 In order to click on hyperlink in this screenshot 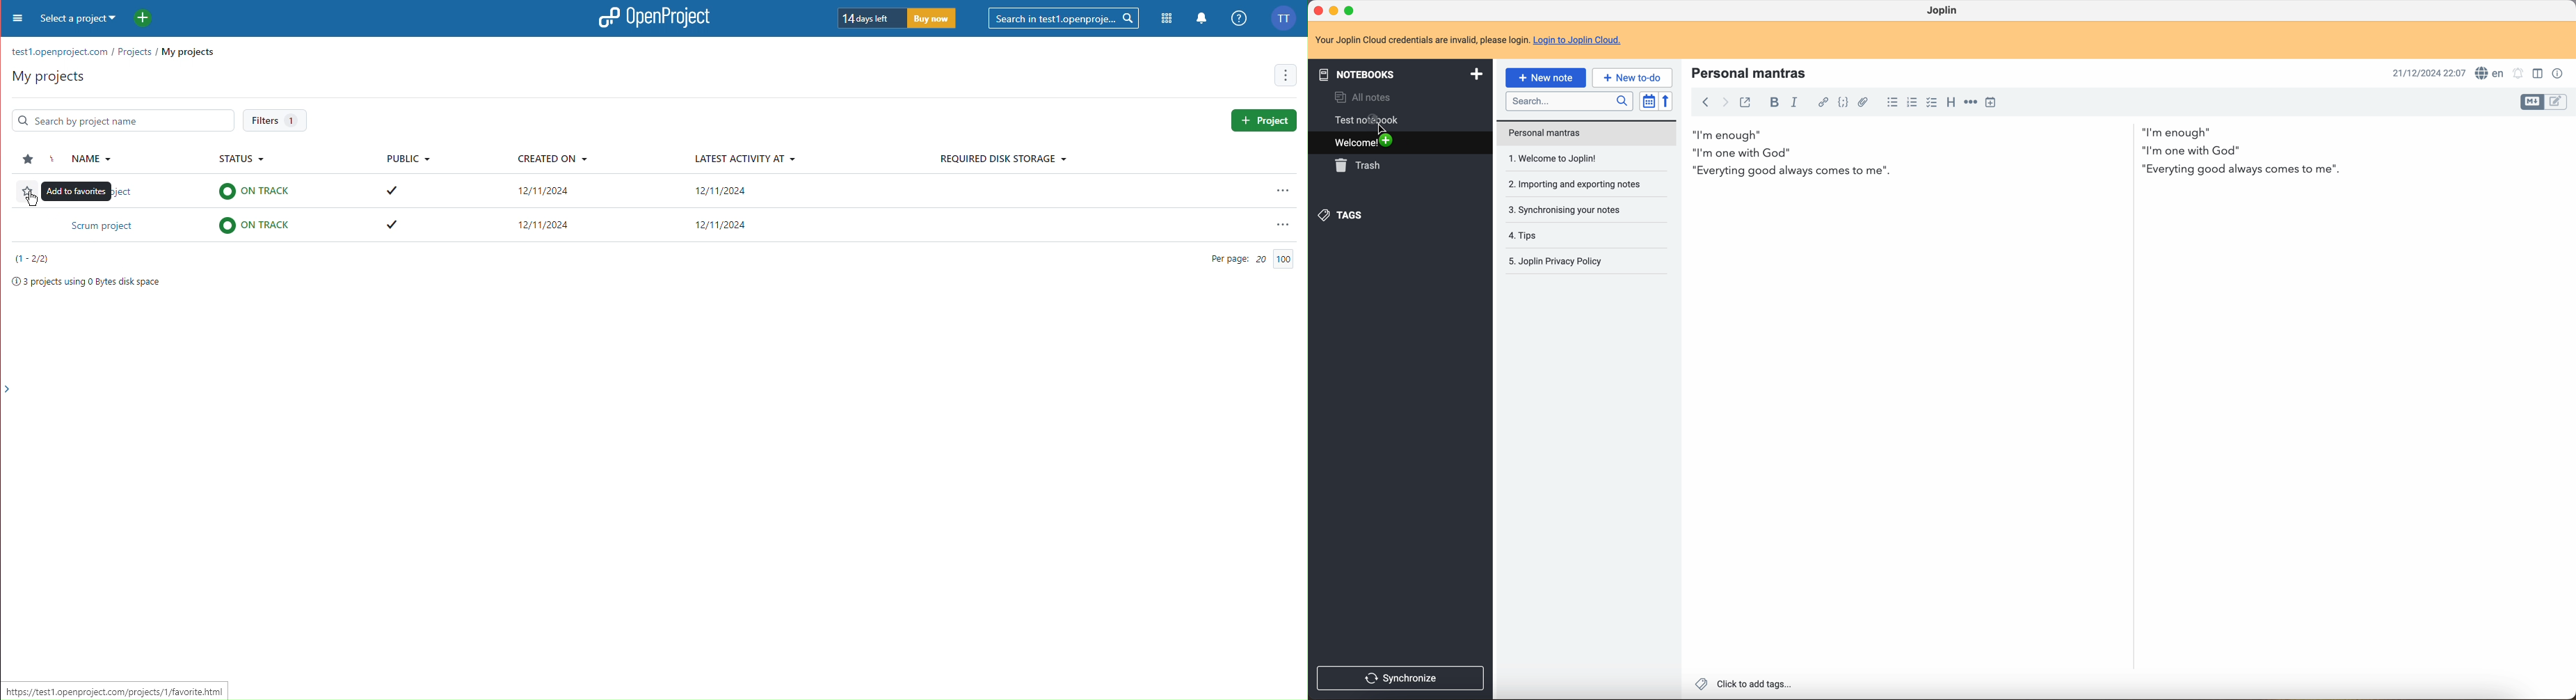, I will do `click(1822, 103)`.